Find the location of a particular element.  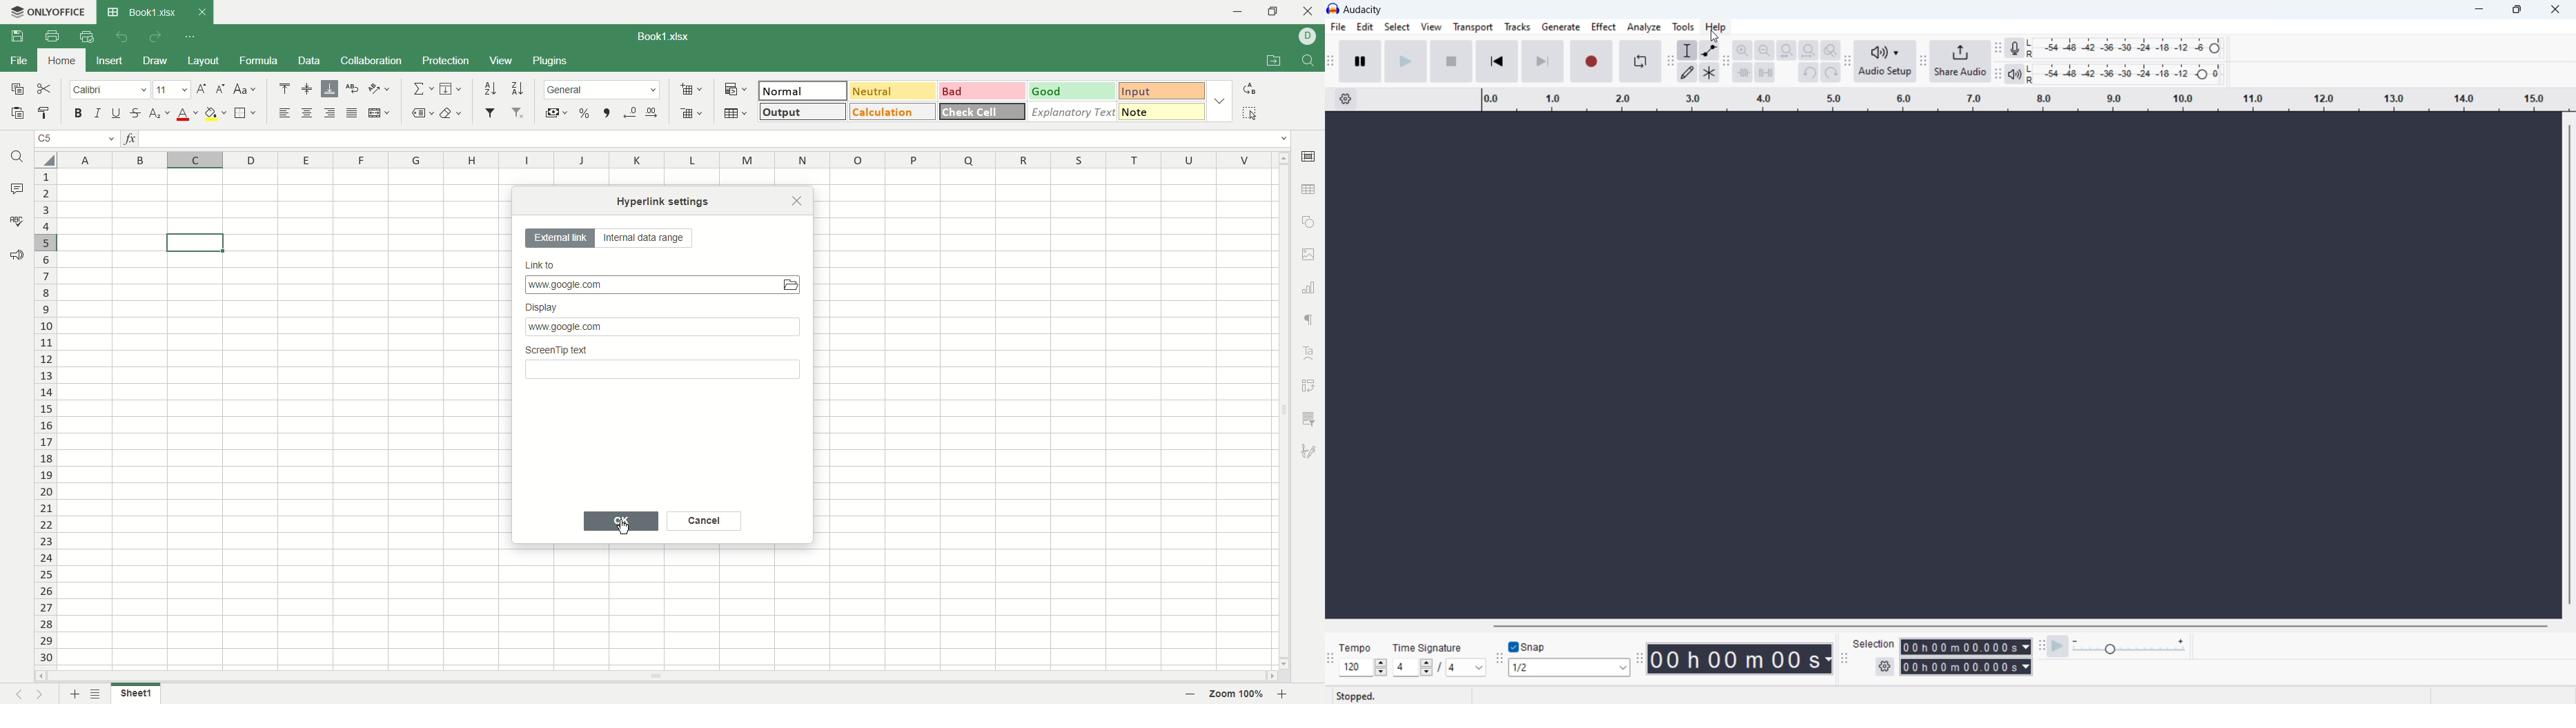

FIND is located at coordinates (1306, 61).